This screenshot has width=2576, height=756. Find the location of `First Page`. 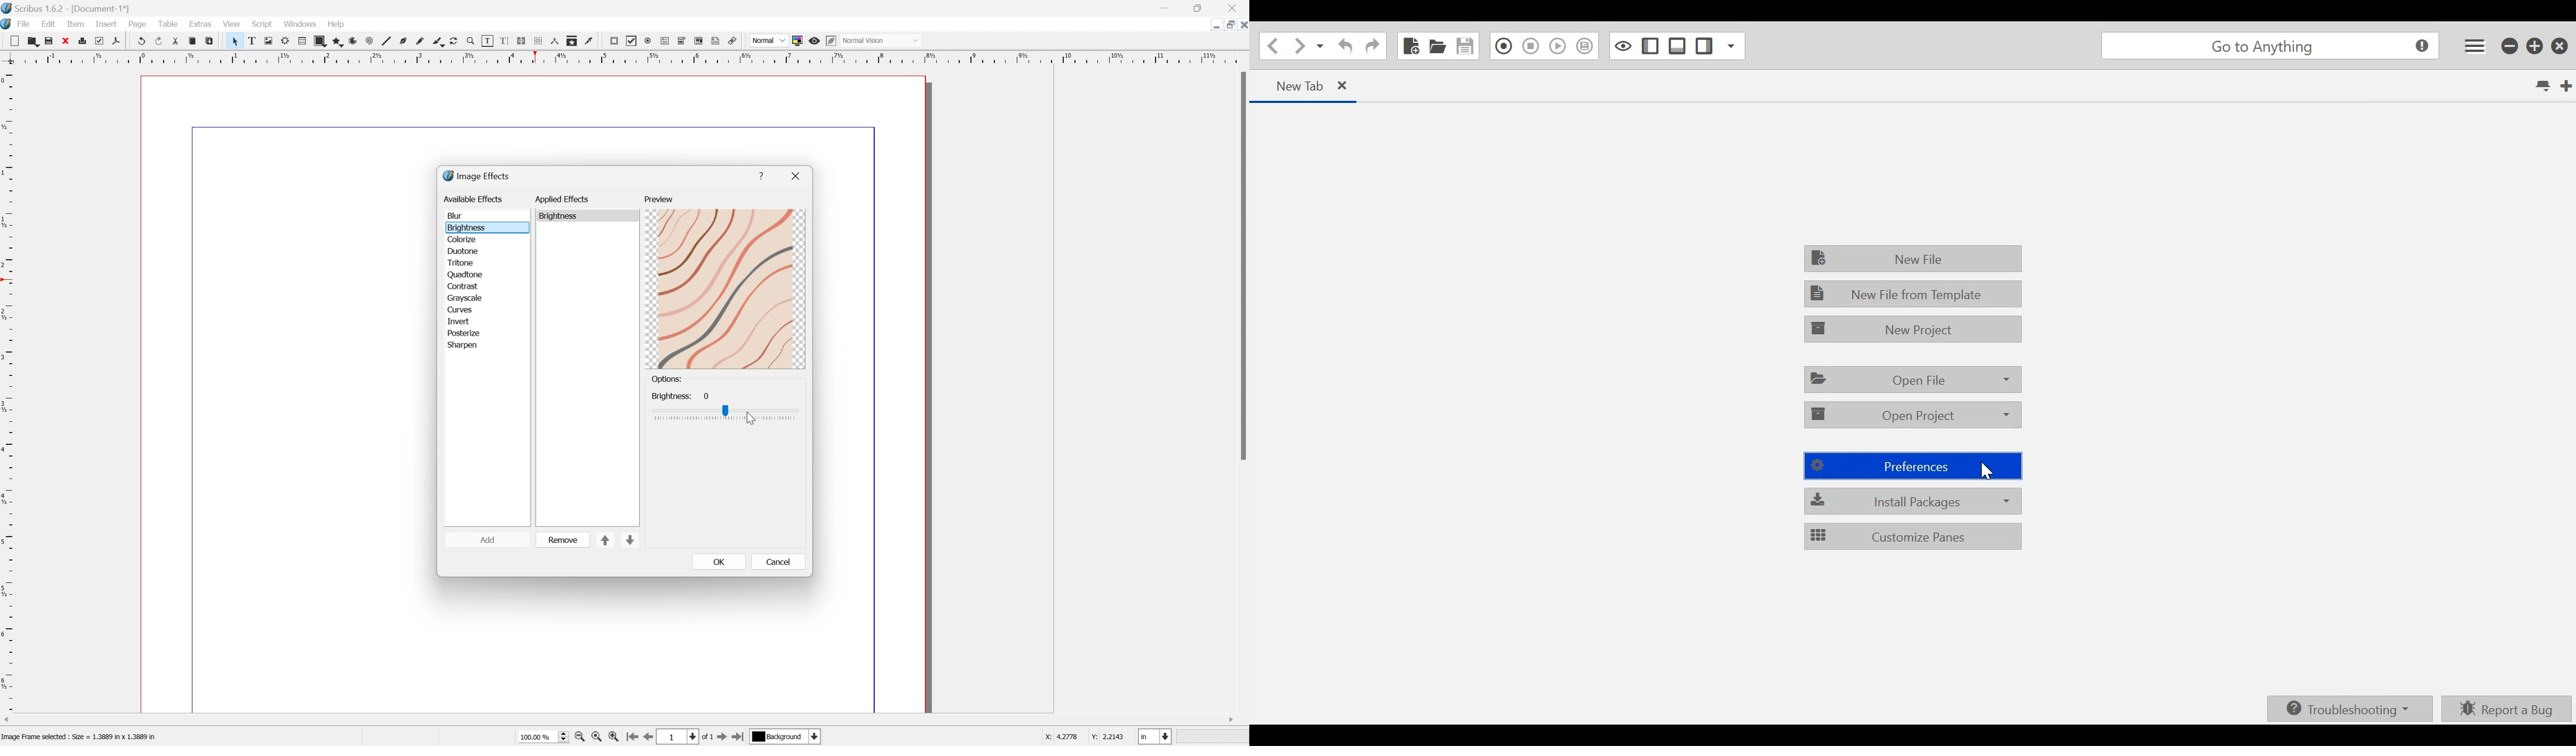

First Page is located at coordinates (633, 736).